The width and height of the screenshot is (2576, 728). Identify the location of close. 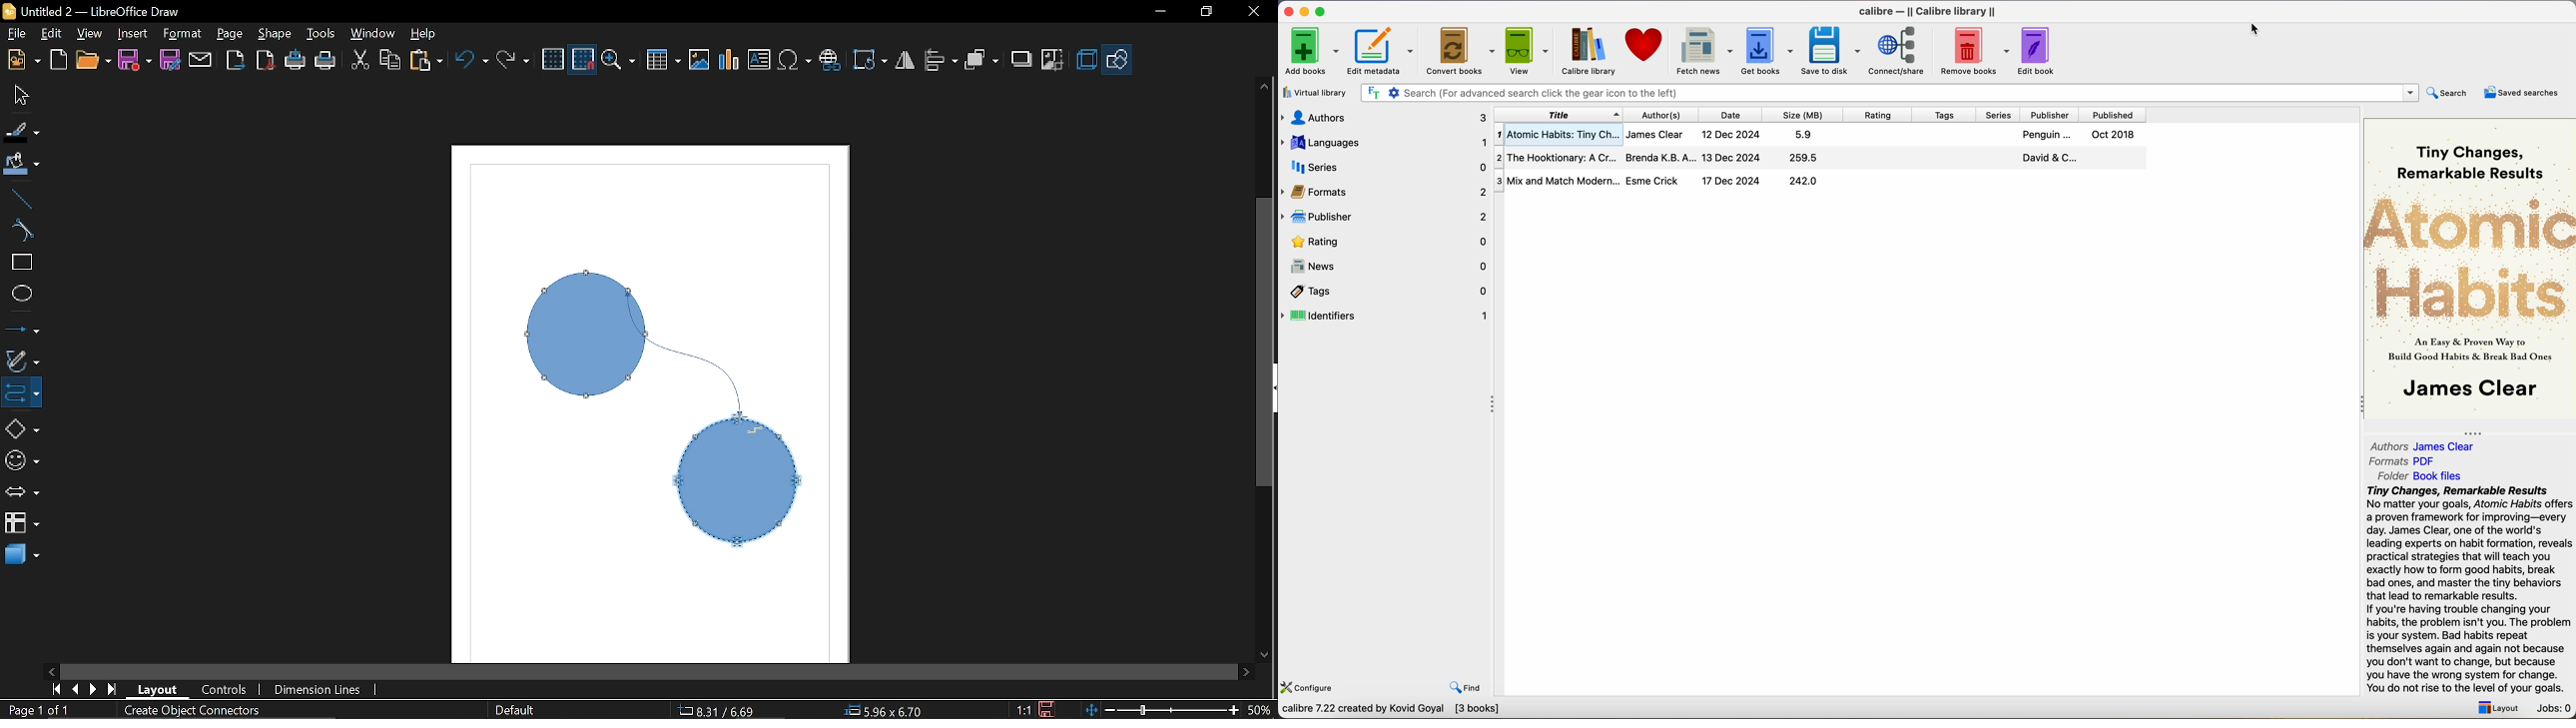
(1288, 11).